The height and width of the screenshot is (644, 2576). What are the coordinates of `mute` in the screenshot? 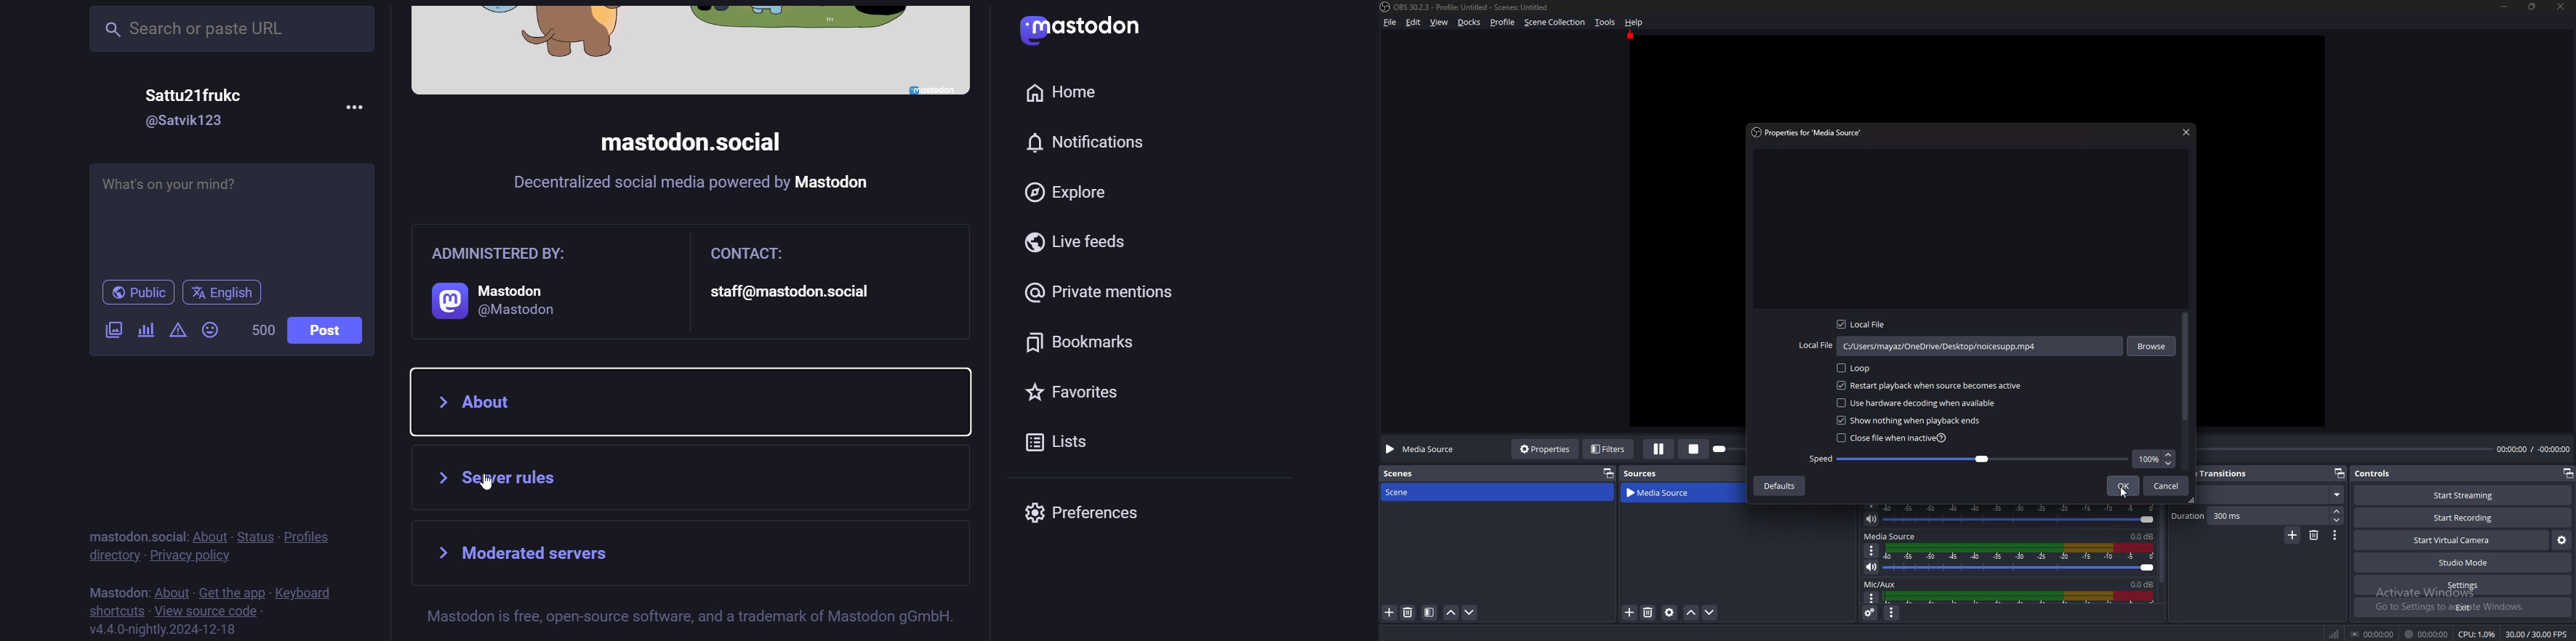 It's located at (1871, 519).